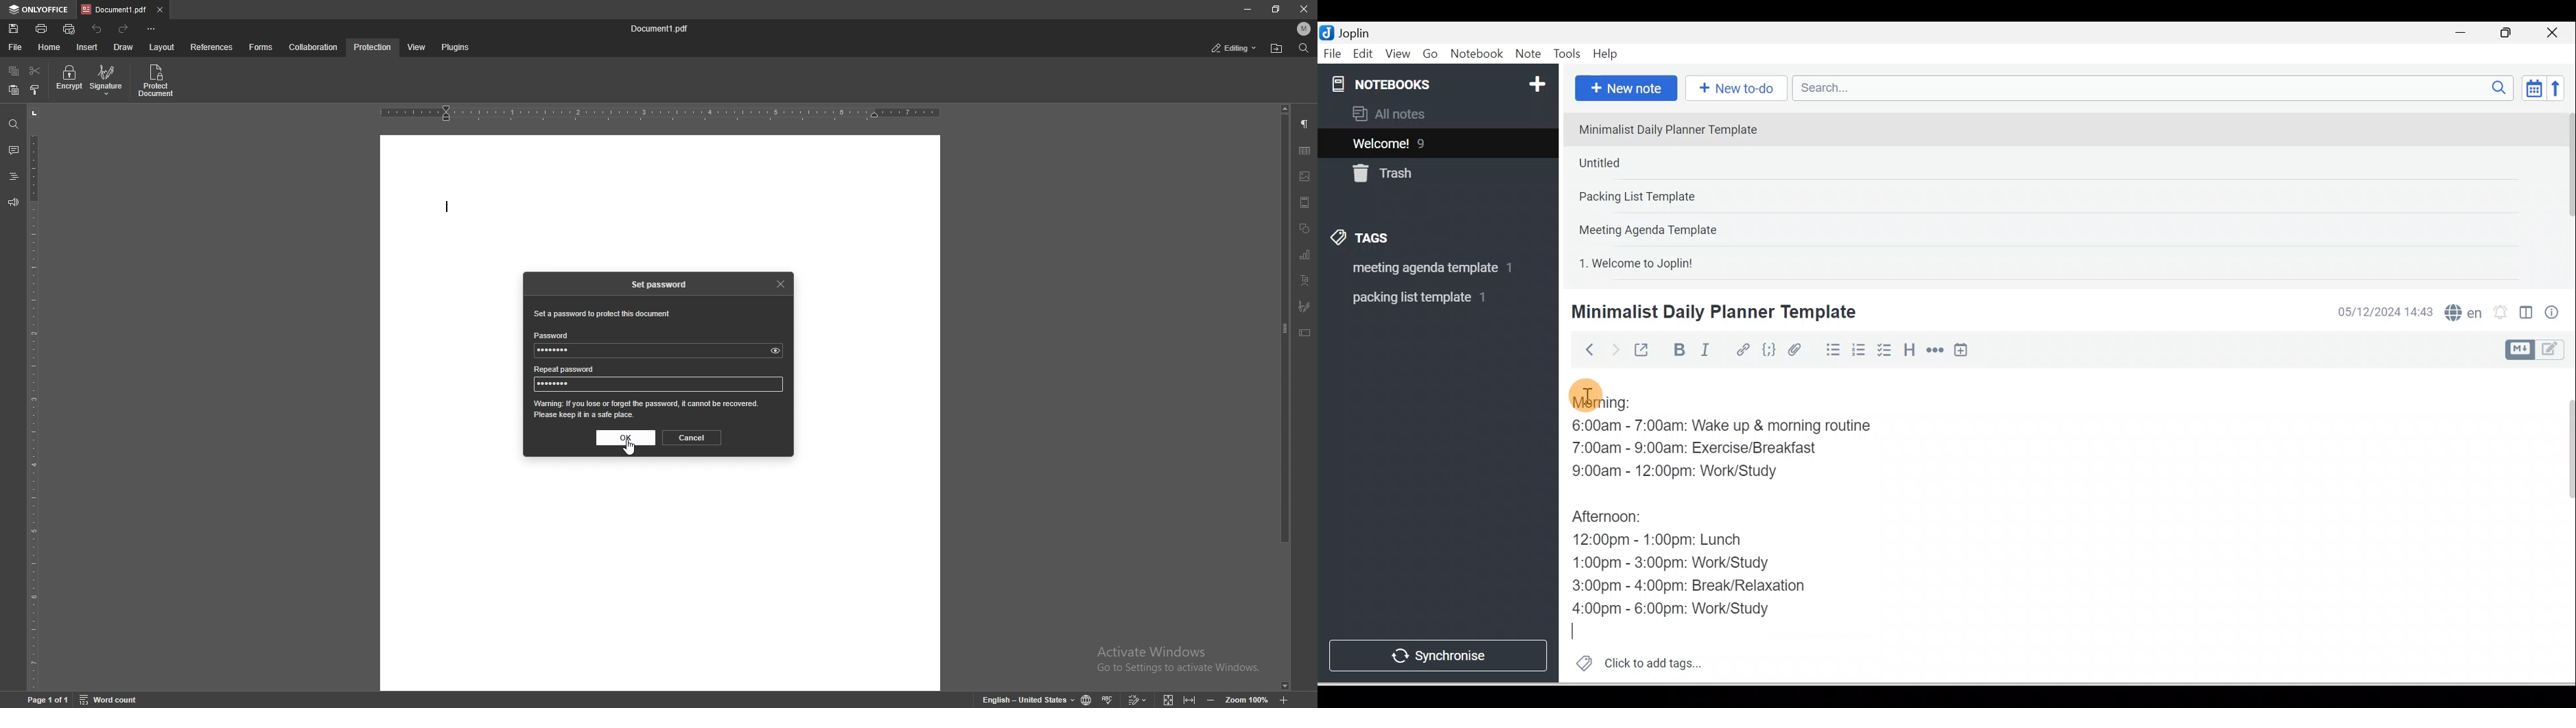 The image size is (2576, 728). Describe the element at coordinates (1398, 54) in the screenshot. I see `View` at that location.